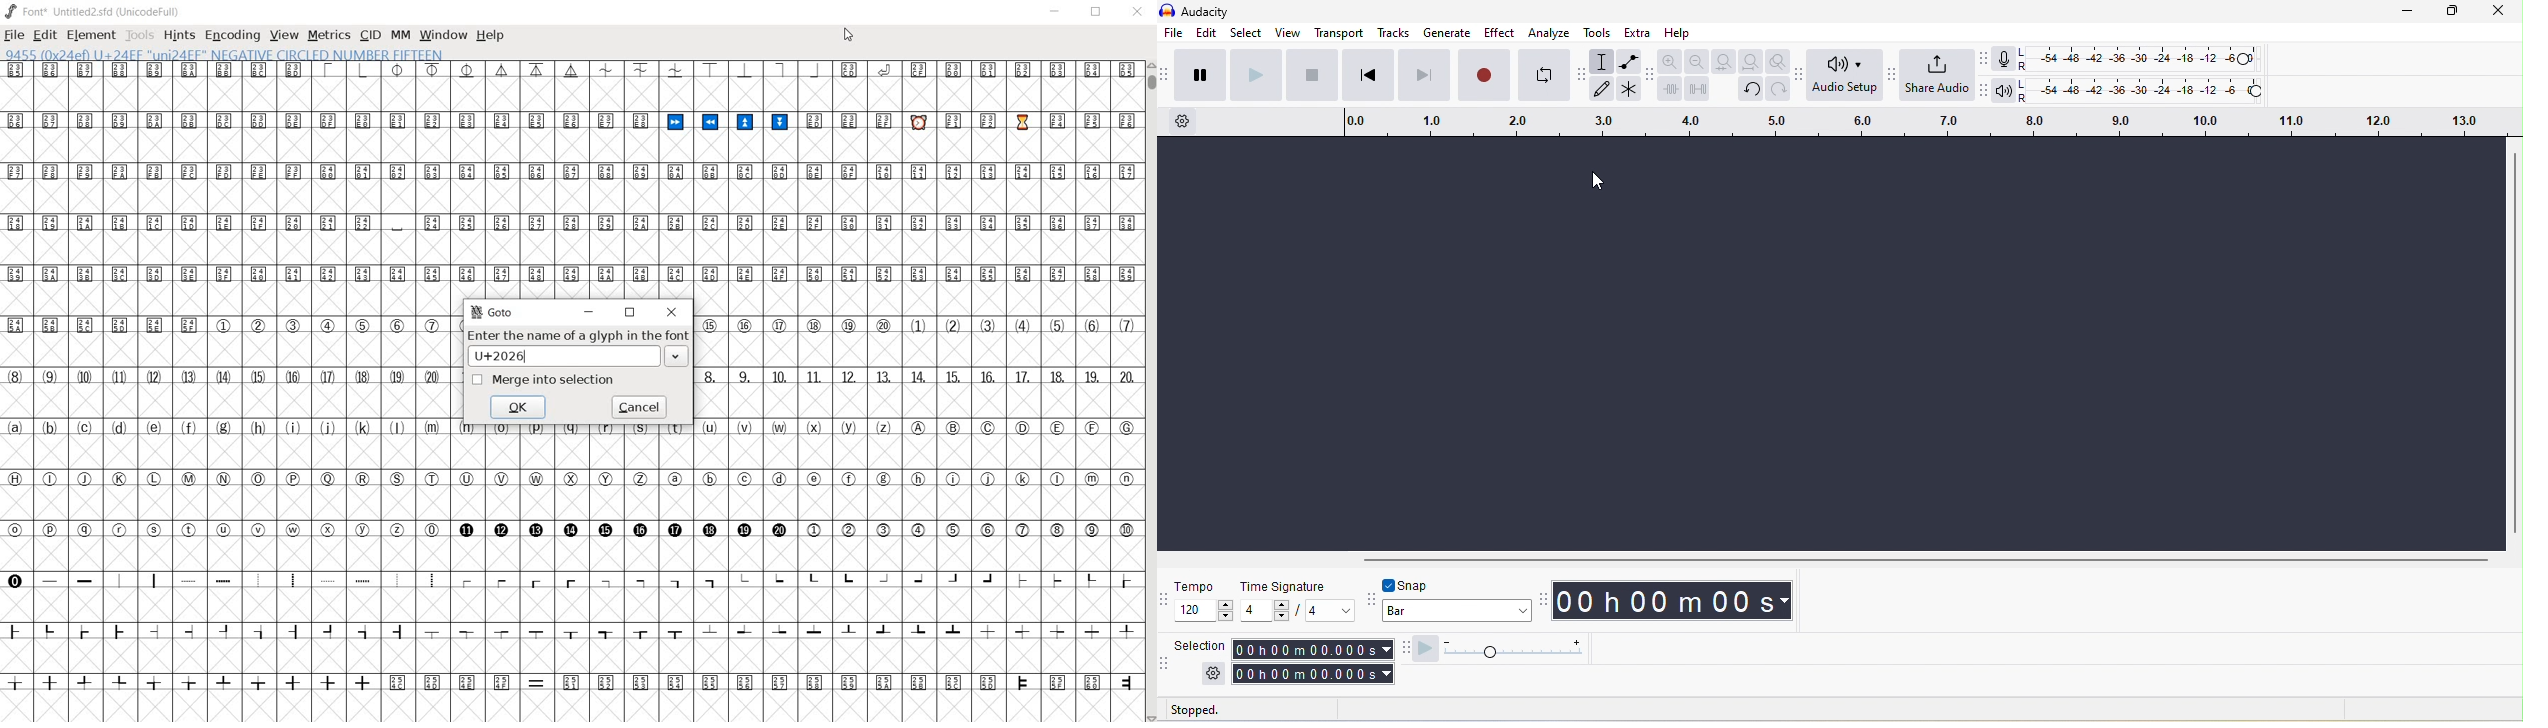 This screenshot has width=2548, height=728. I want to click on MINIMIZE, so click(1054, 12).